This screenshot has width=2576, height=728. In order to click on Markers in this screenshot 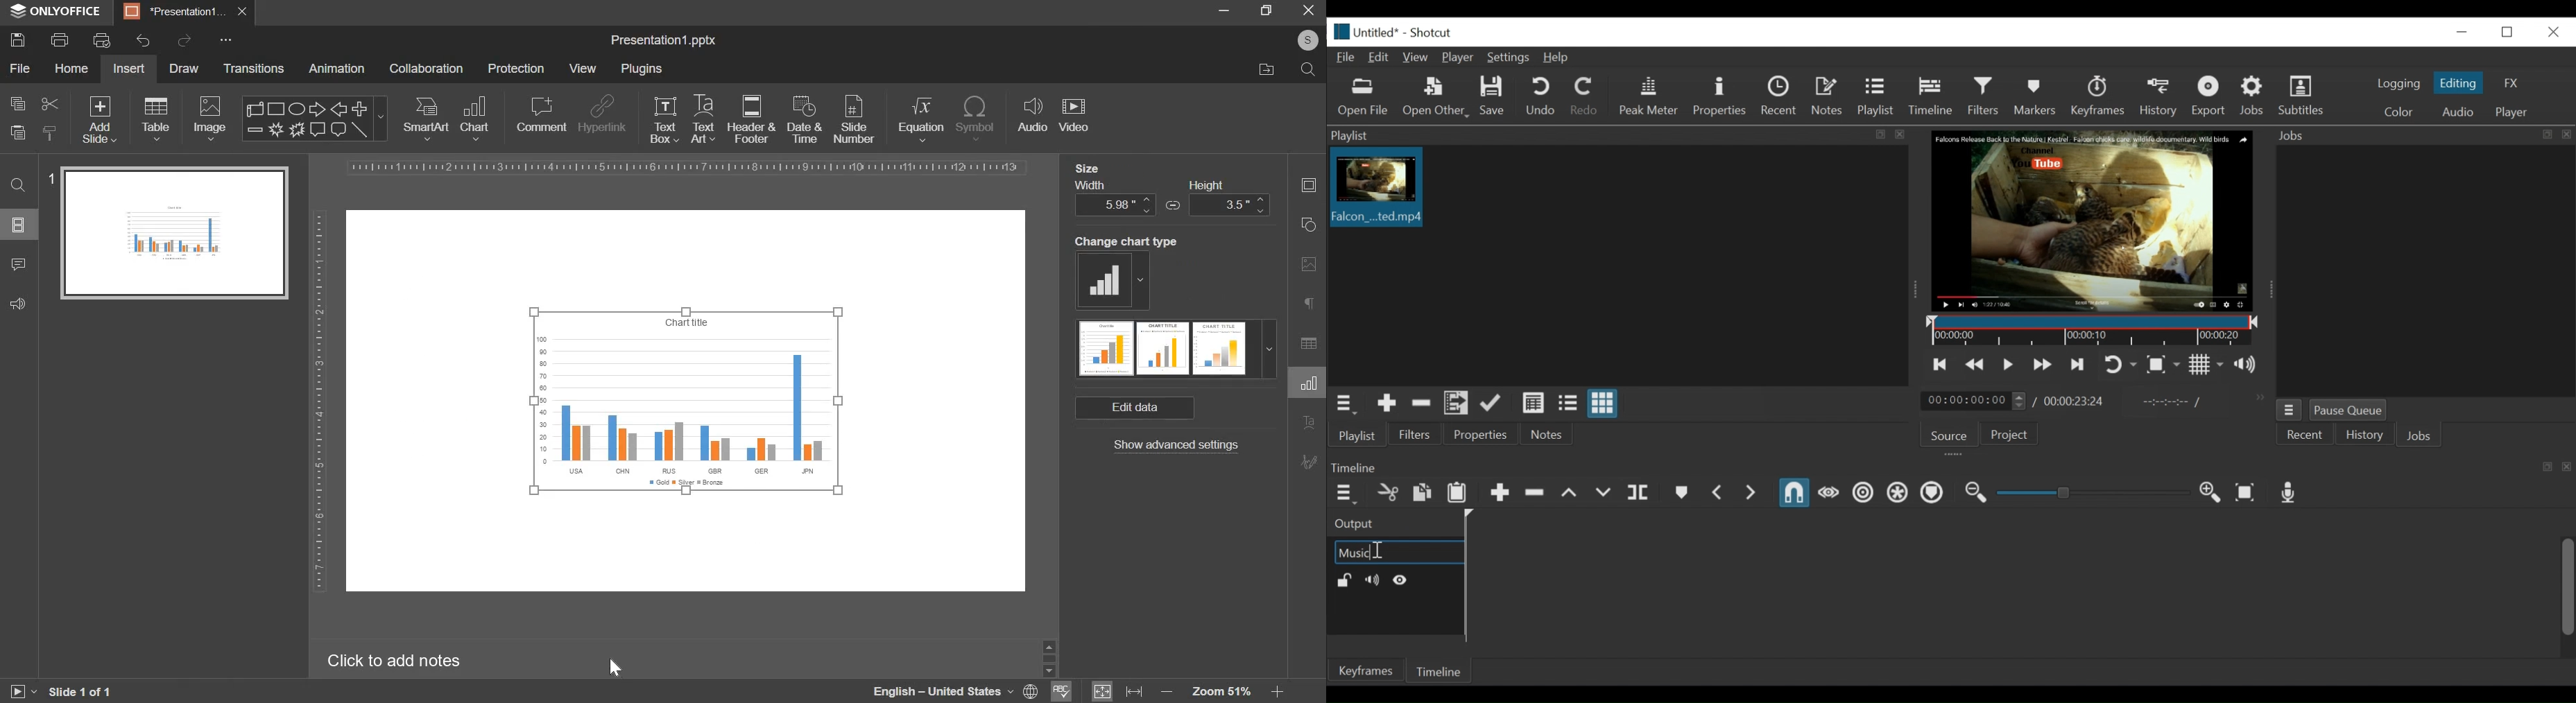, I will do `click(2038, 98)`.